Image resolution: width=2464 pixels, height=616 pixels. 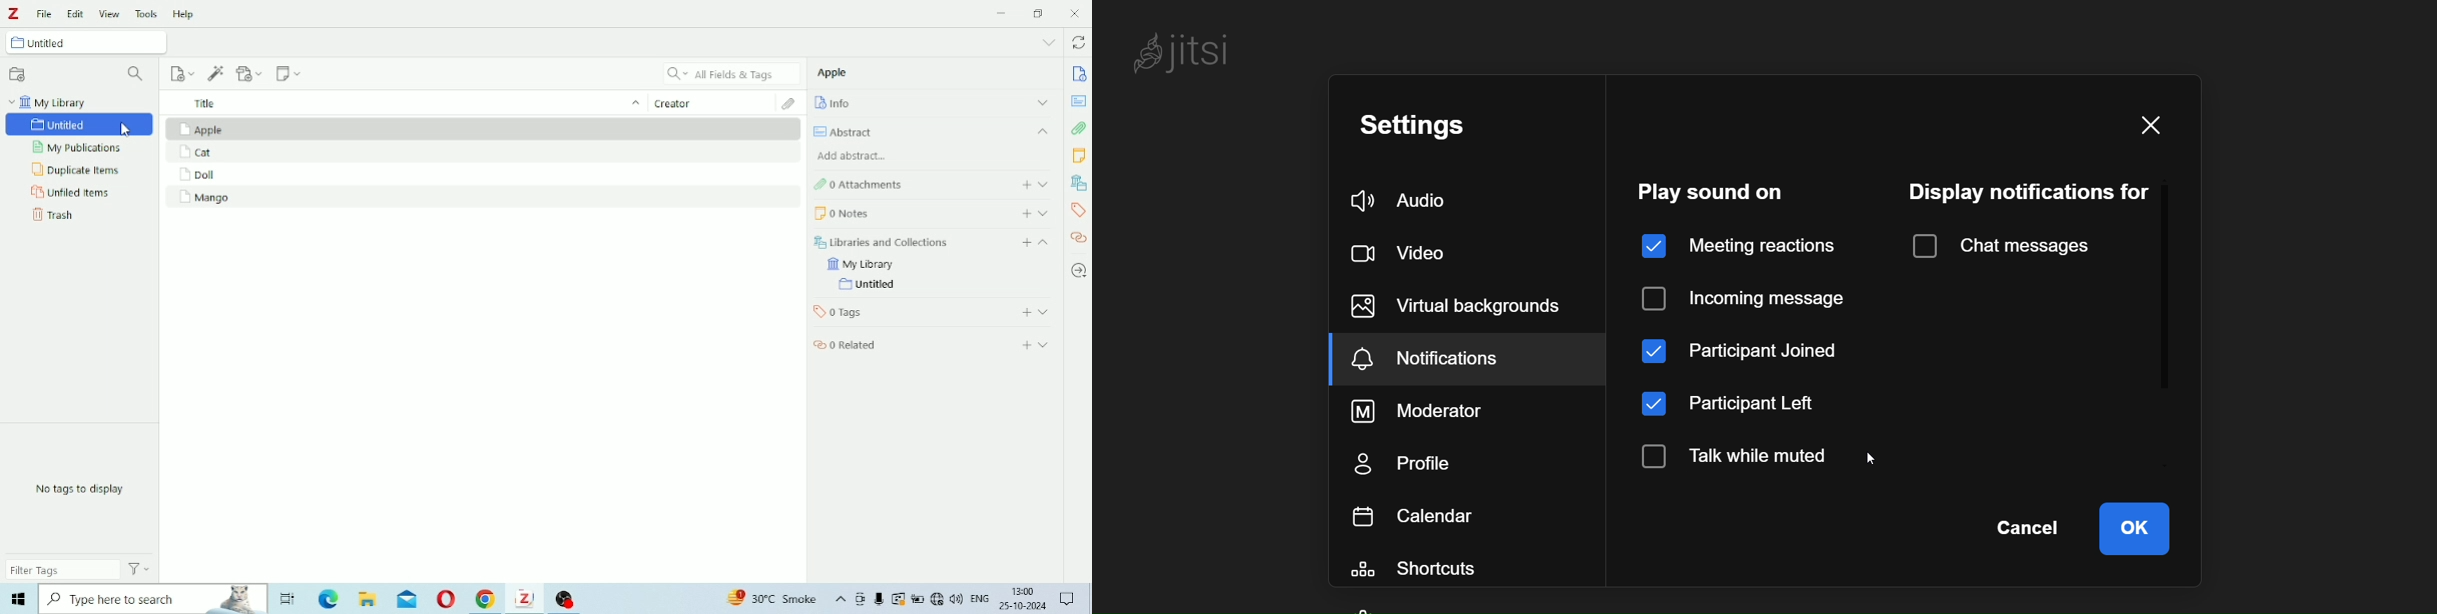 What do you see at coordinates (2028, 189) in the screenshot?
I see `display notification for` at bounding box center [2028, 189].